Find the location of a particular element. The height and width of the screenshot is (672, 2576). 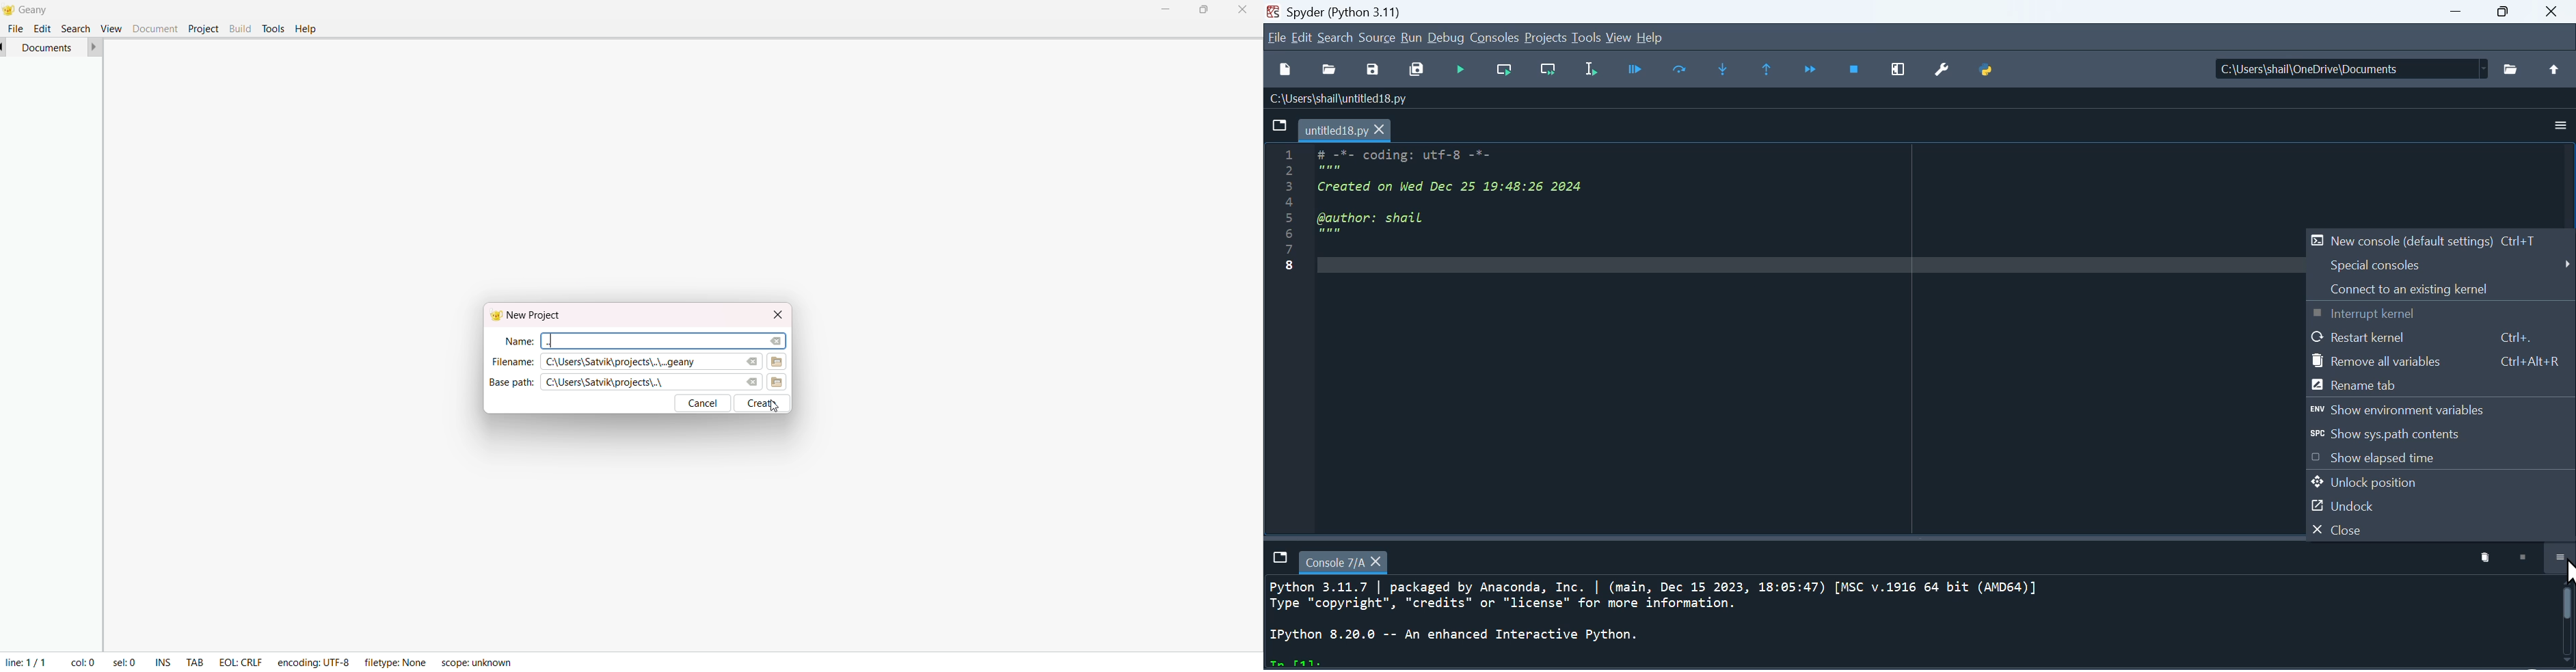

maximize is located at coordinates (2503, 12).